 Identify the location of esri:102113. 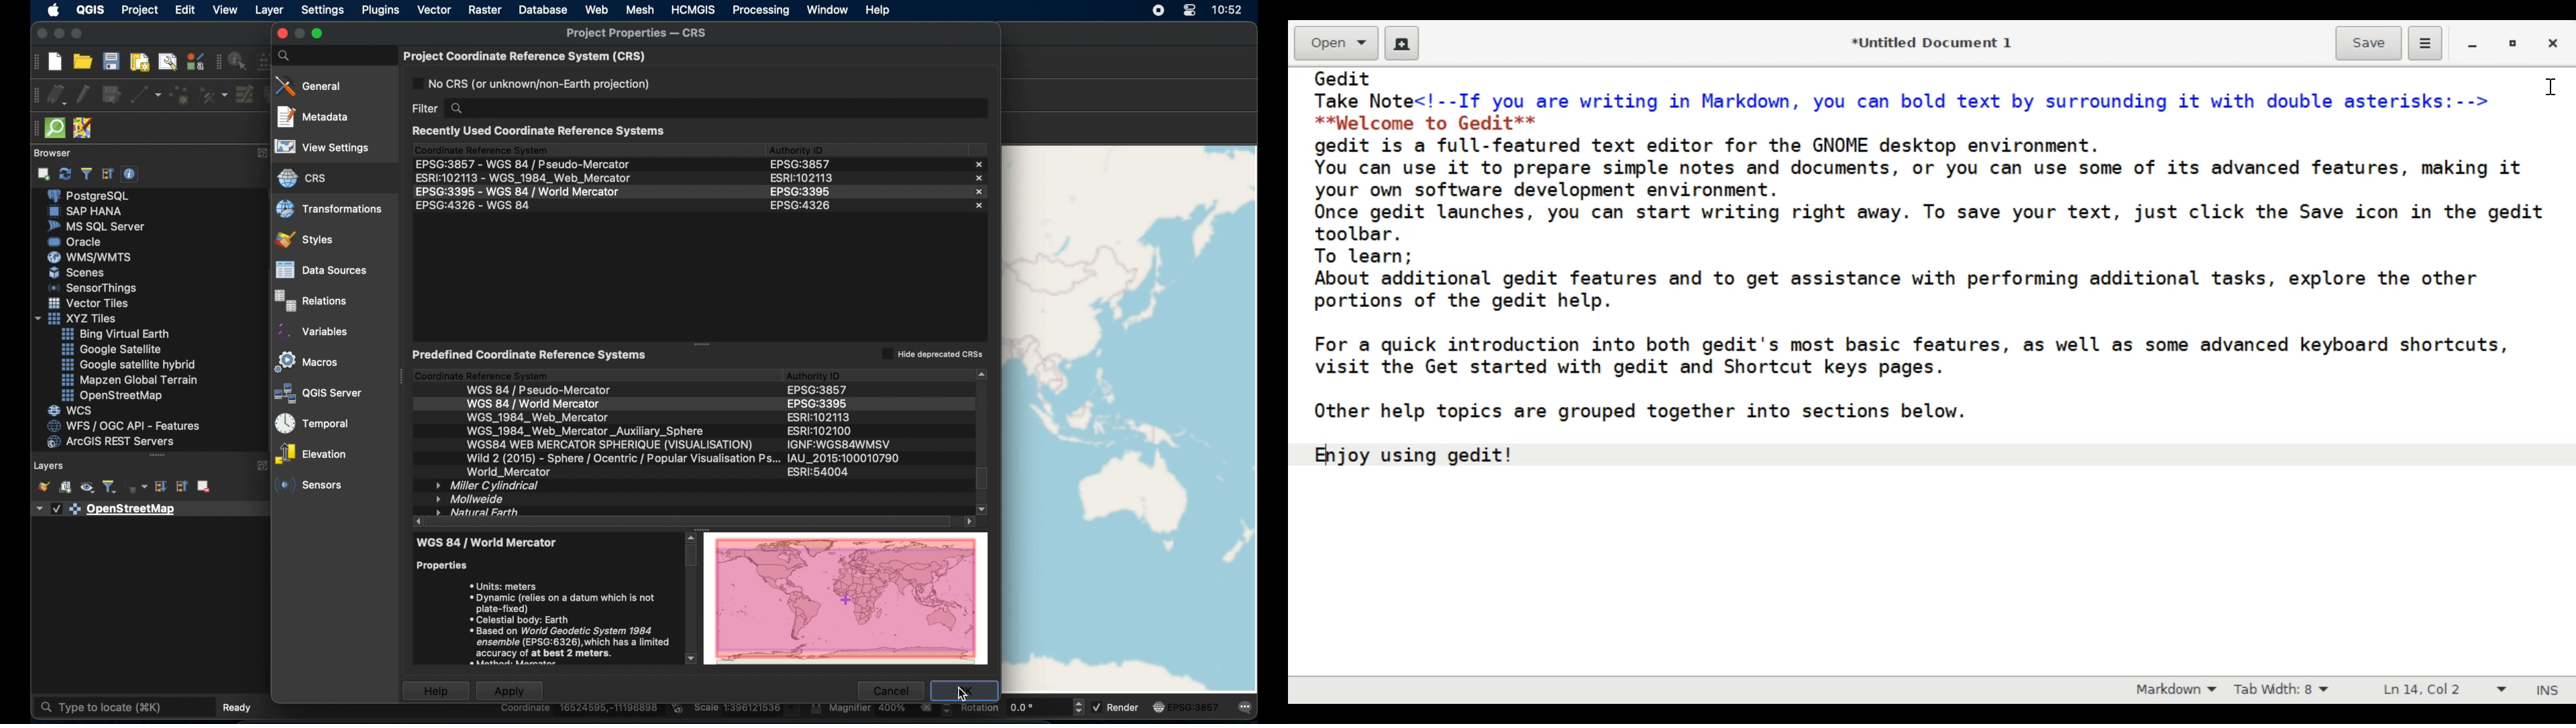
(803, 176).